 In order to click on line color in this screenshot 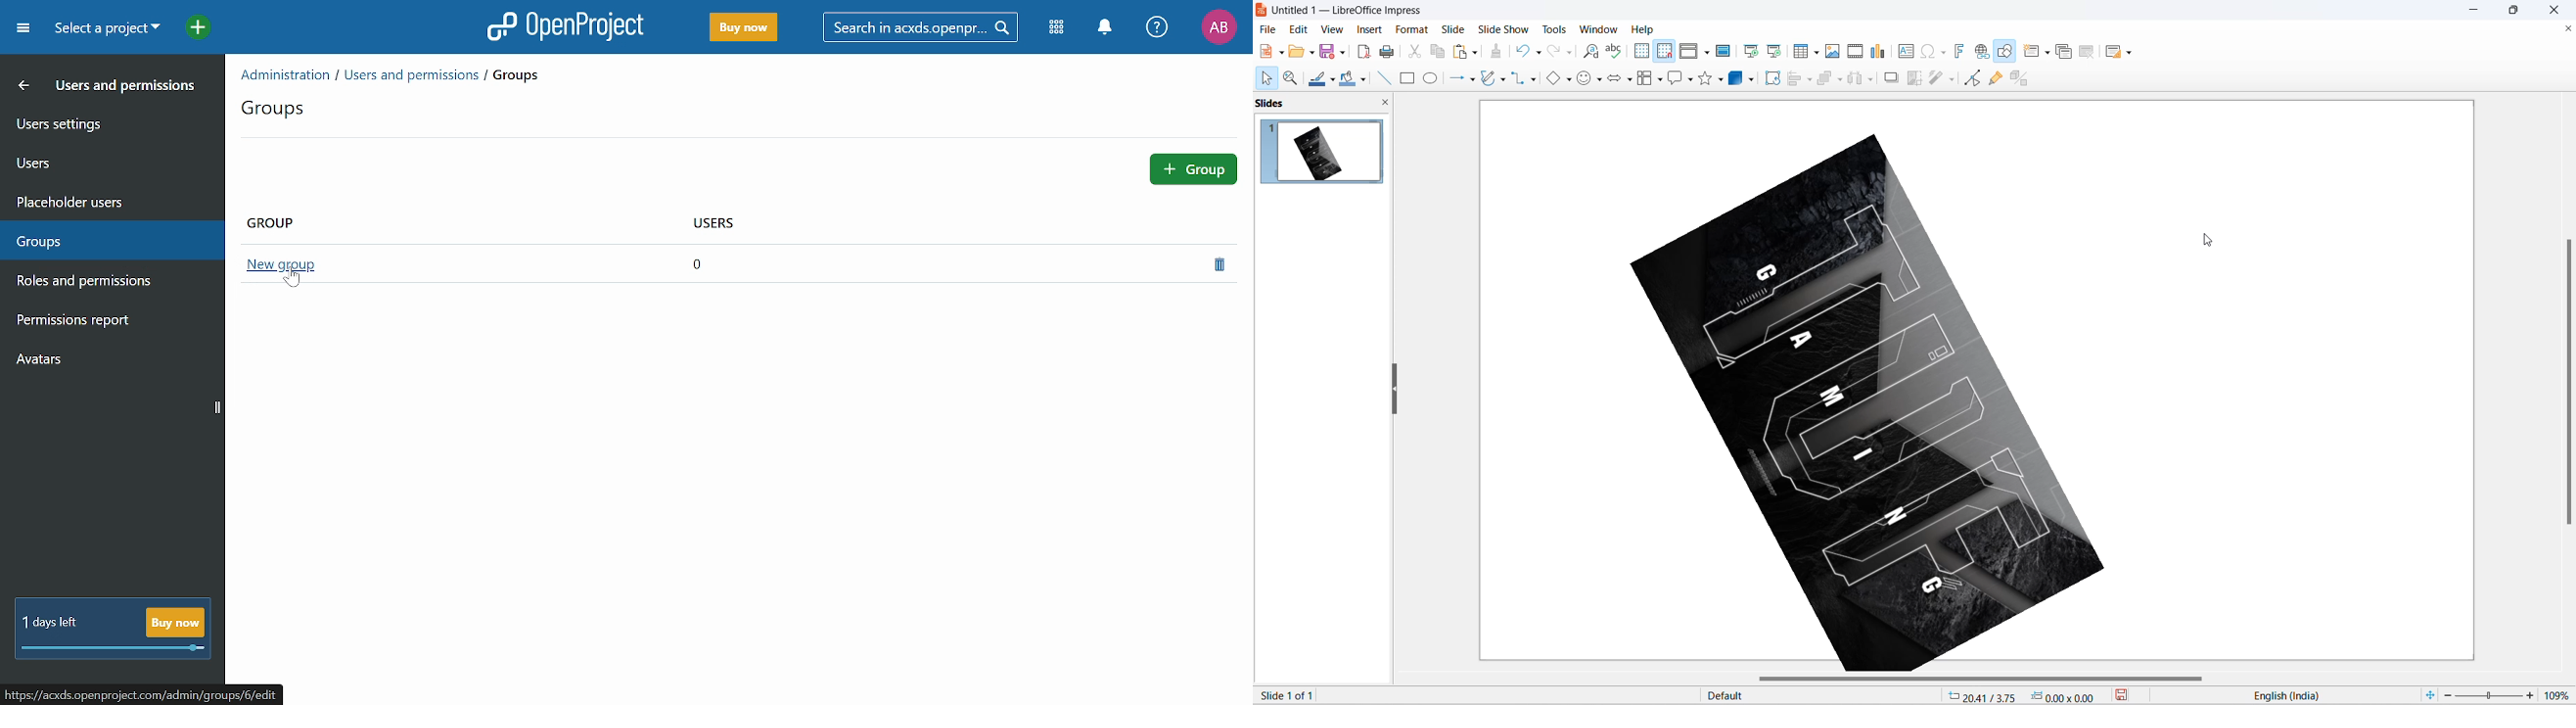, I will do `click(1317, 80)`.